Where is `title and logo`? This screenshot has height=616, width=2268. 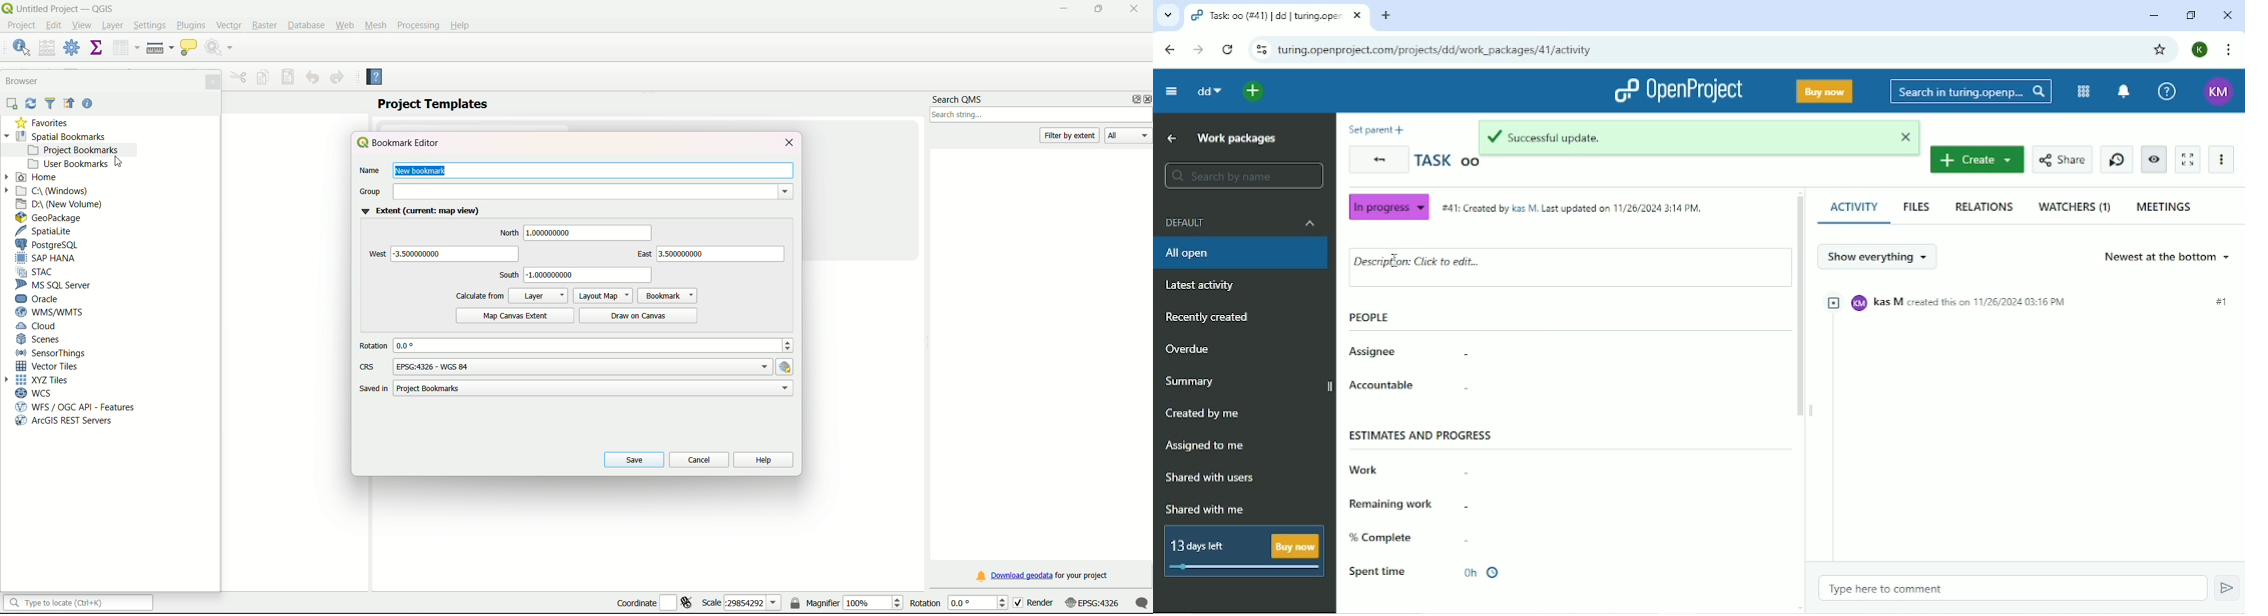 title and logo is located at coordinates (60, 8).